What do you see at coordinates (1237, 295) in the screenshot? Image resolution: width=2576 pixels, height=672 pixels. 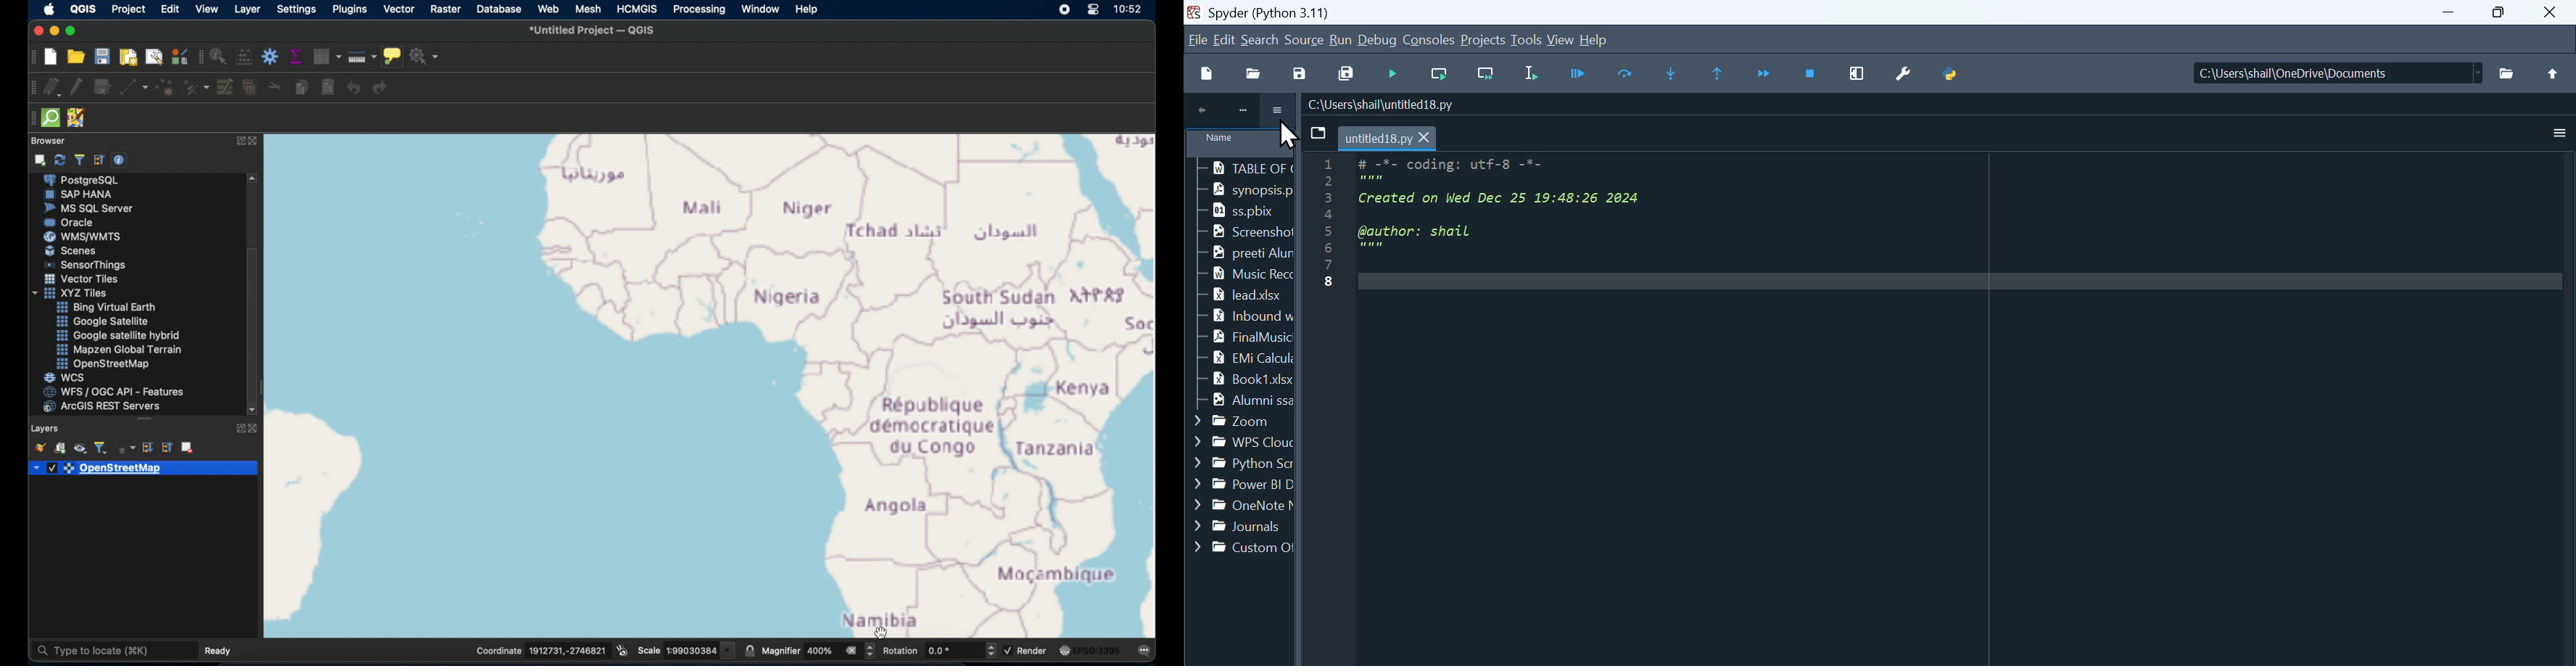 I see `lead xlsx..` at bounding box center [1237, 295].